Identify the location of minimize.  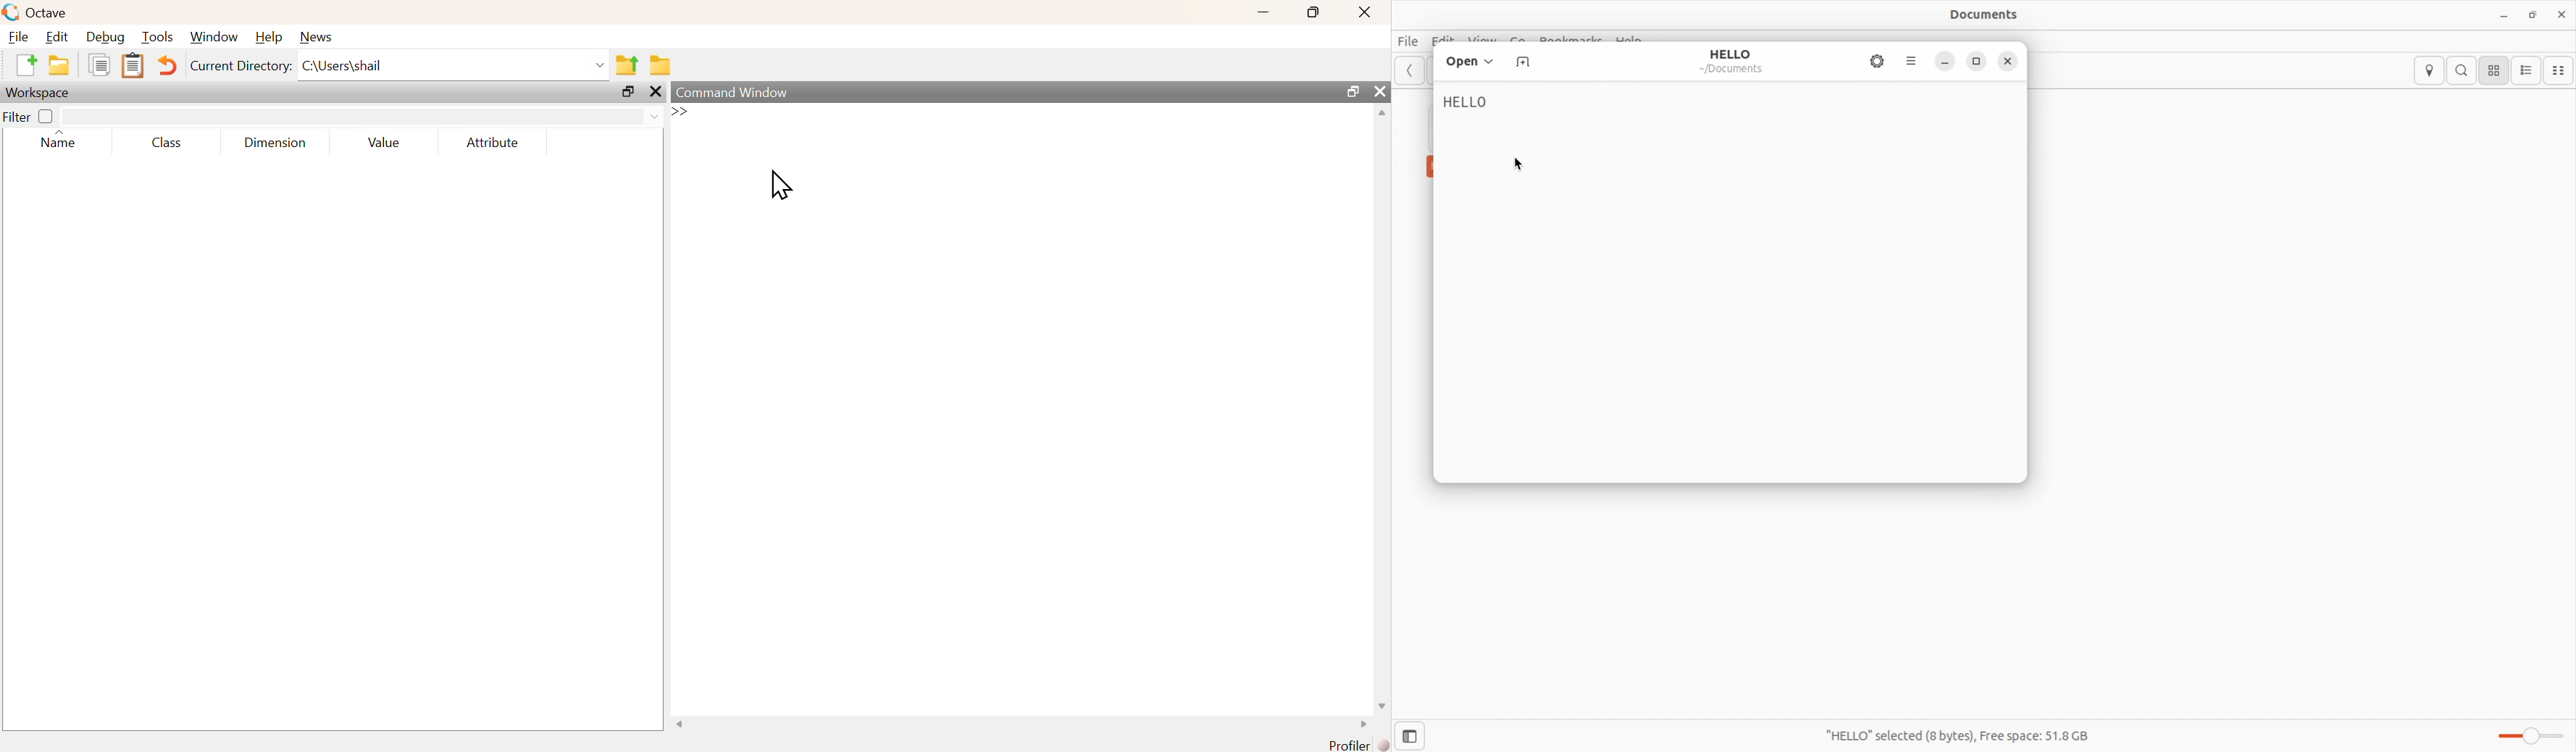
(2503, 16).